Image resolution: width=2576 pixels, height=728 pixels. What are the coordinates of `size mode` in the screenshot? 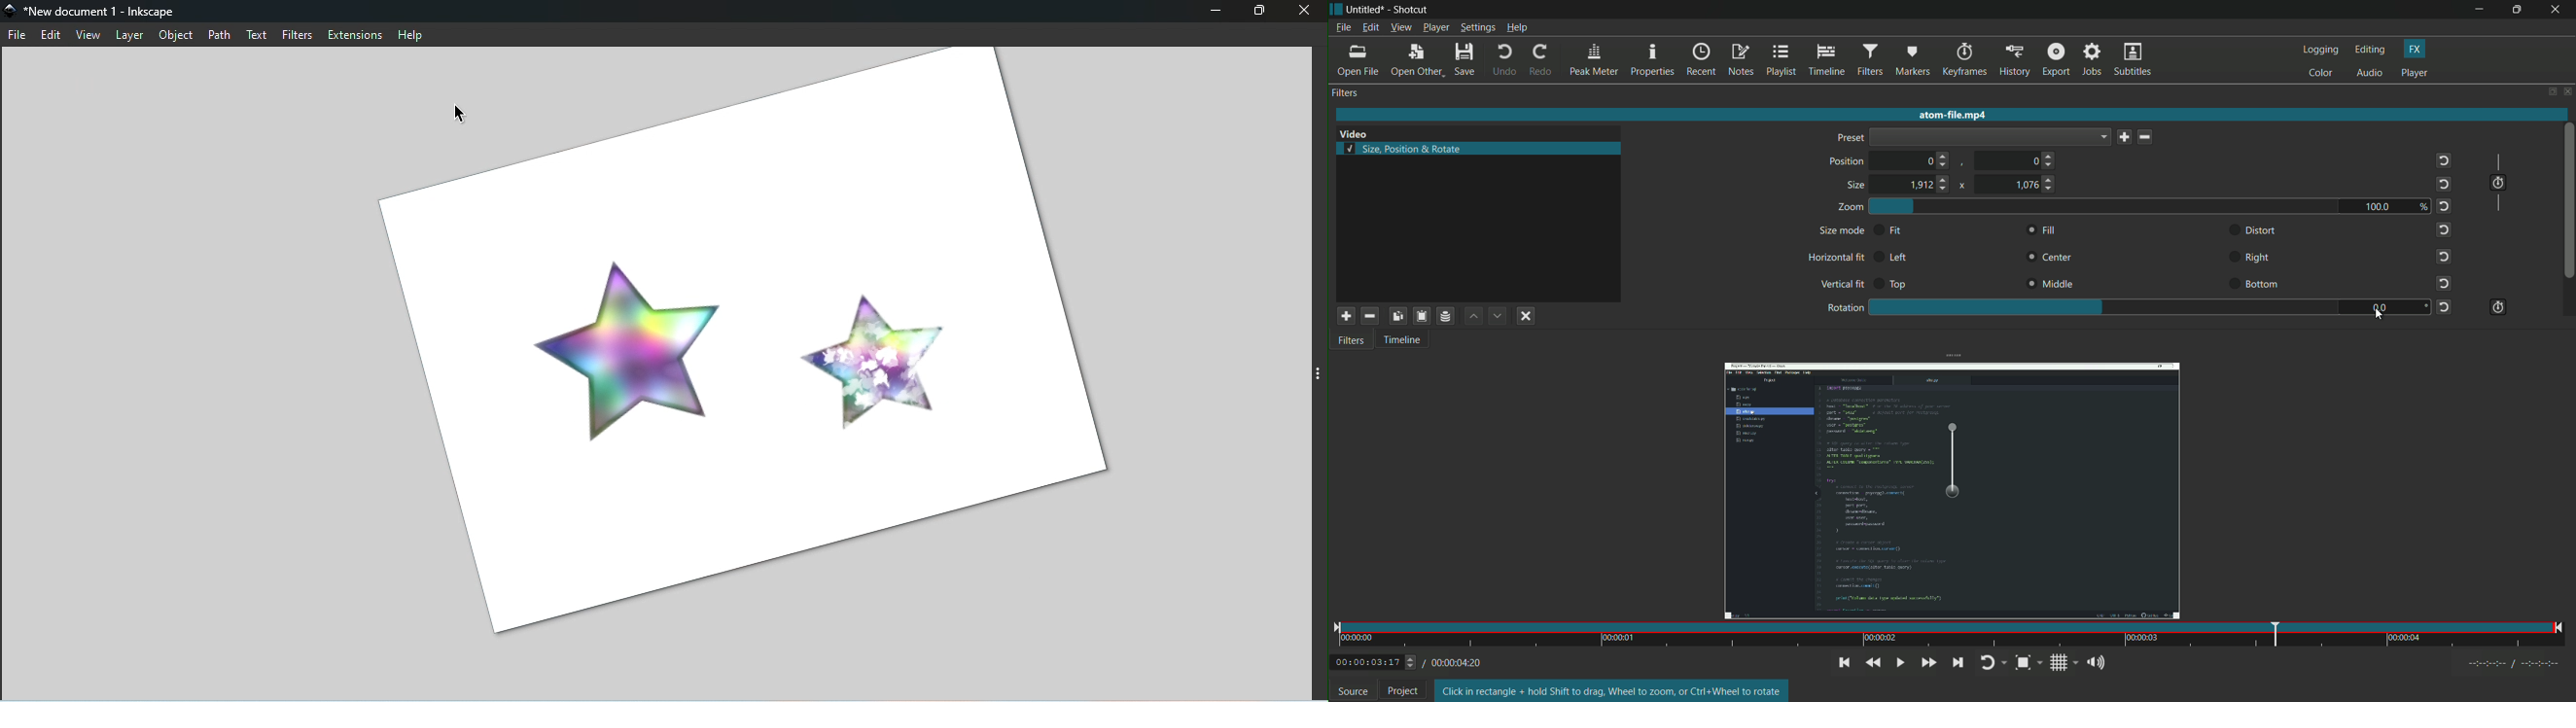 It's located at (1841, 231).